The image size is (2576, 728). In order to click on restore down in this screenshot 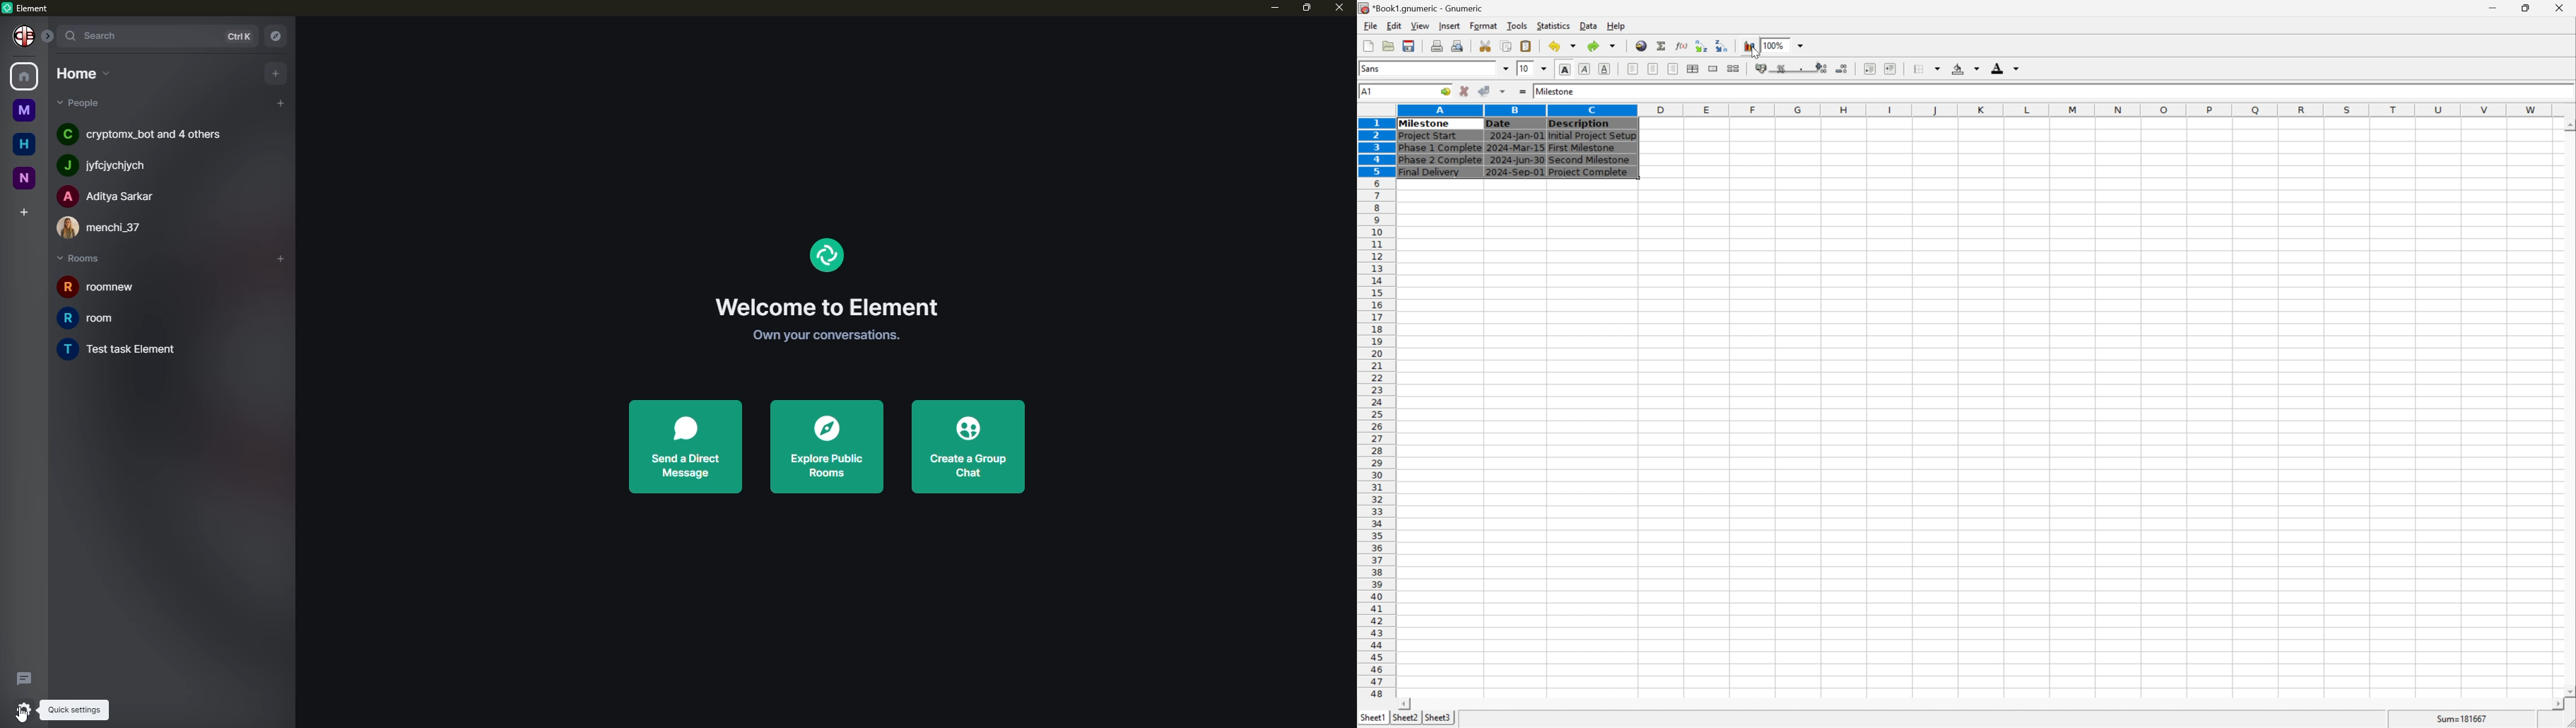, I will do `click(2529, 8)`.